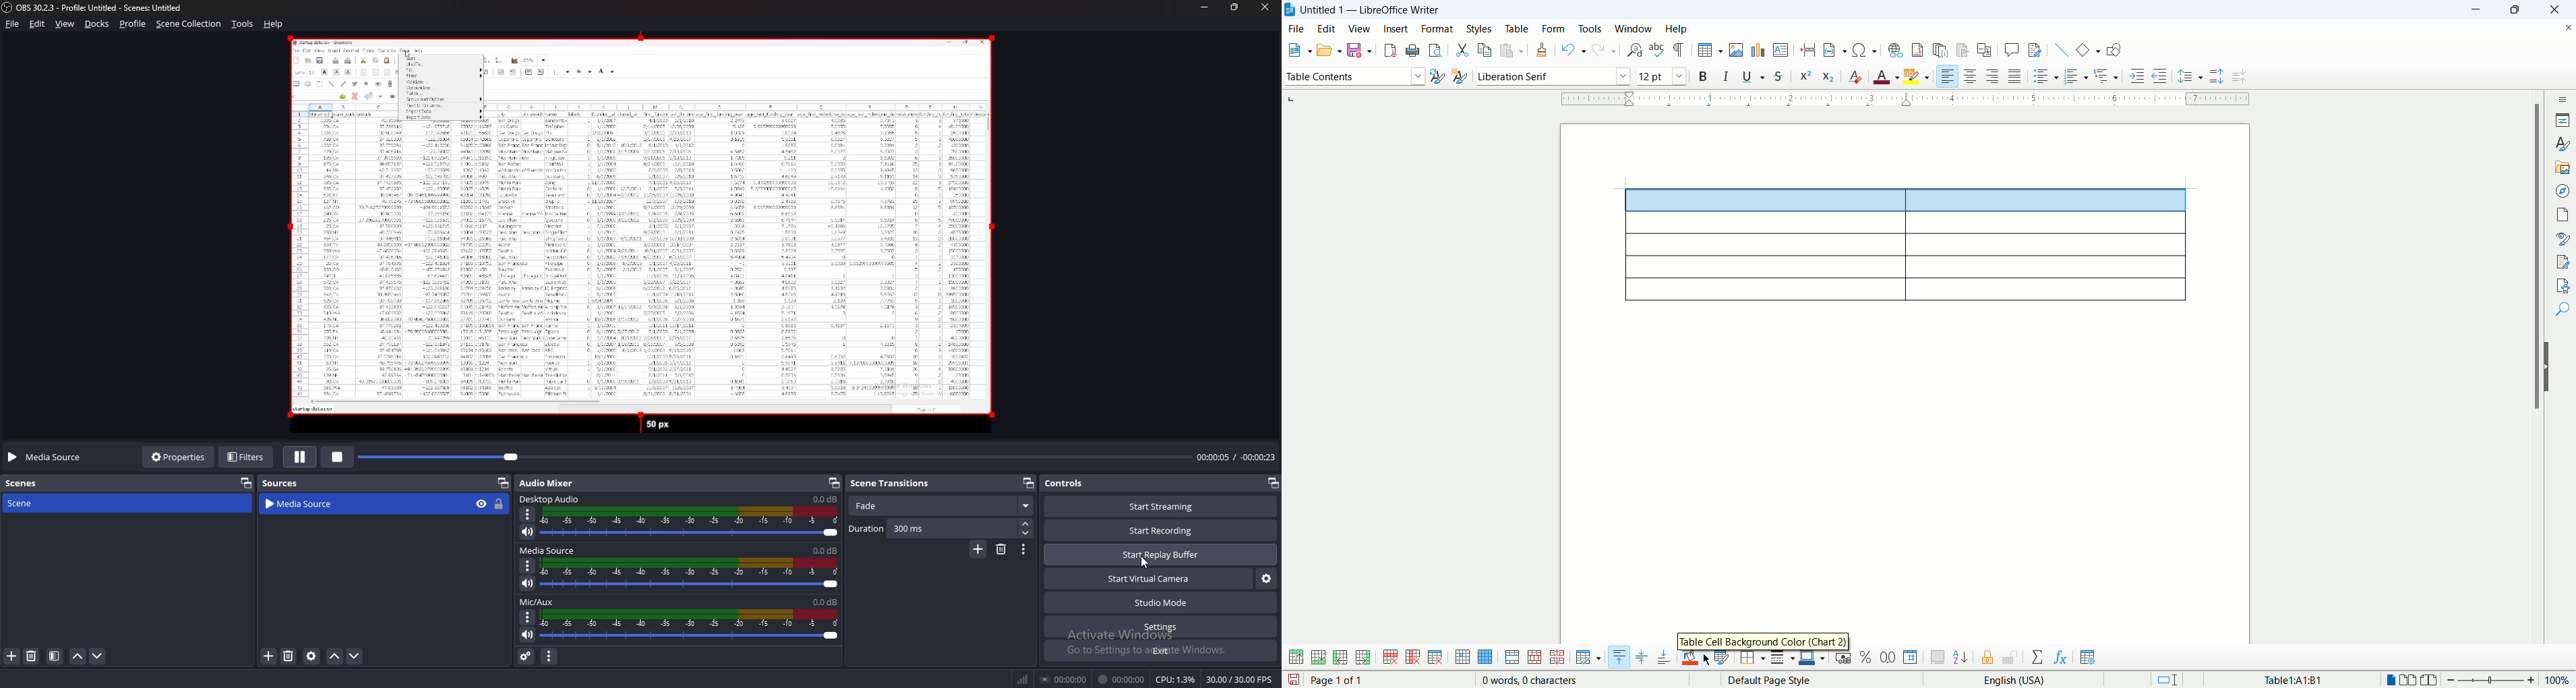 The width and height of the screenshot is (2576, 700). Describe the element at coordinates (104, 7) in the screenshot. I see `‘OBS 30.2.3 - Profile: Untitled - Scenes: Untitled` at that location.